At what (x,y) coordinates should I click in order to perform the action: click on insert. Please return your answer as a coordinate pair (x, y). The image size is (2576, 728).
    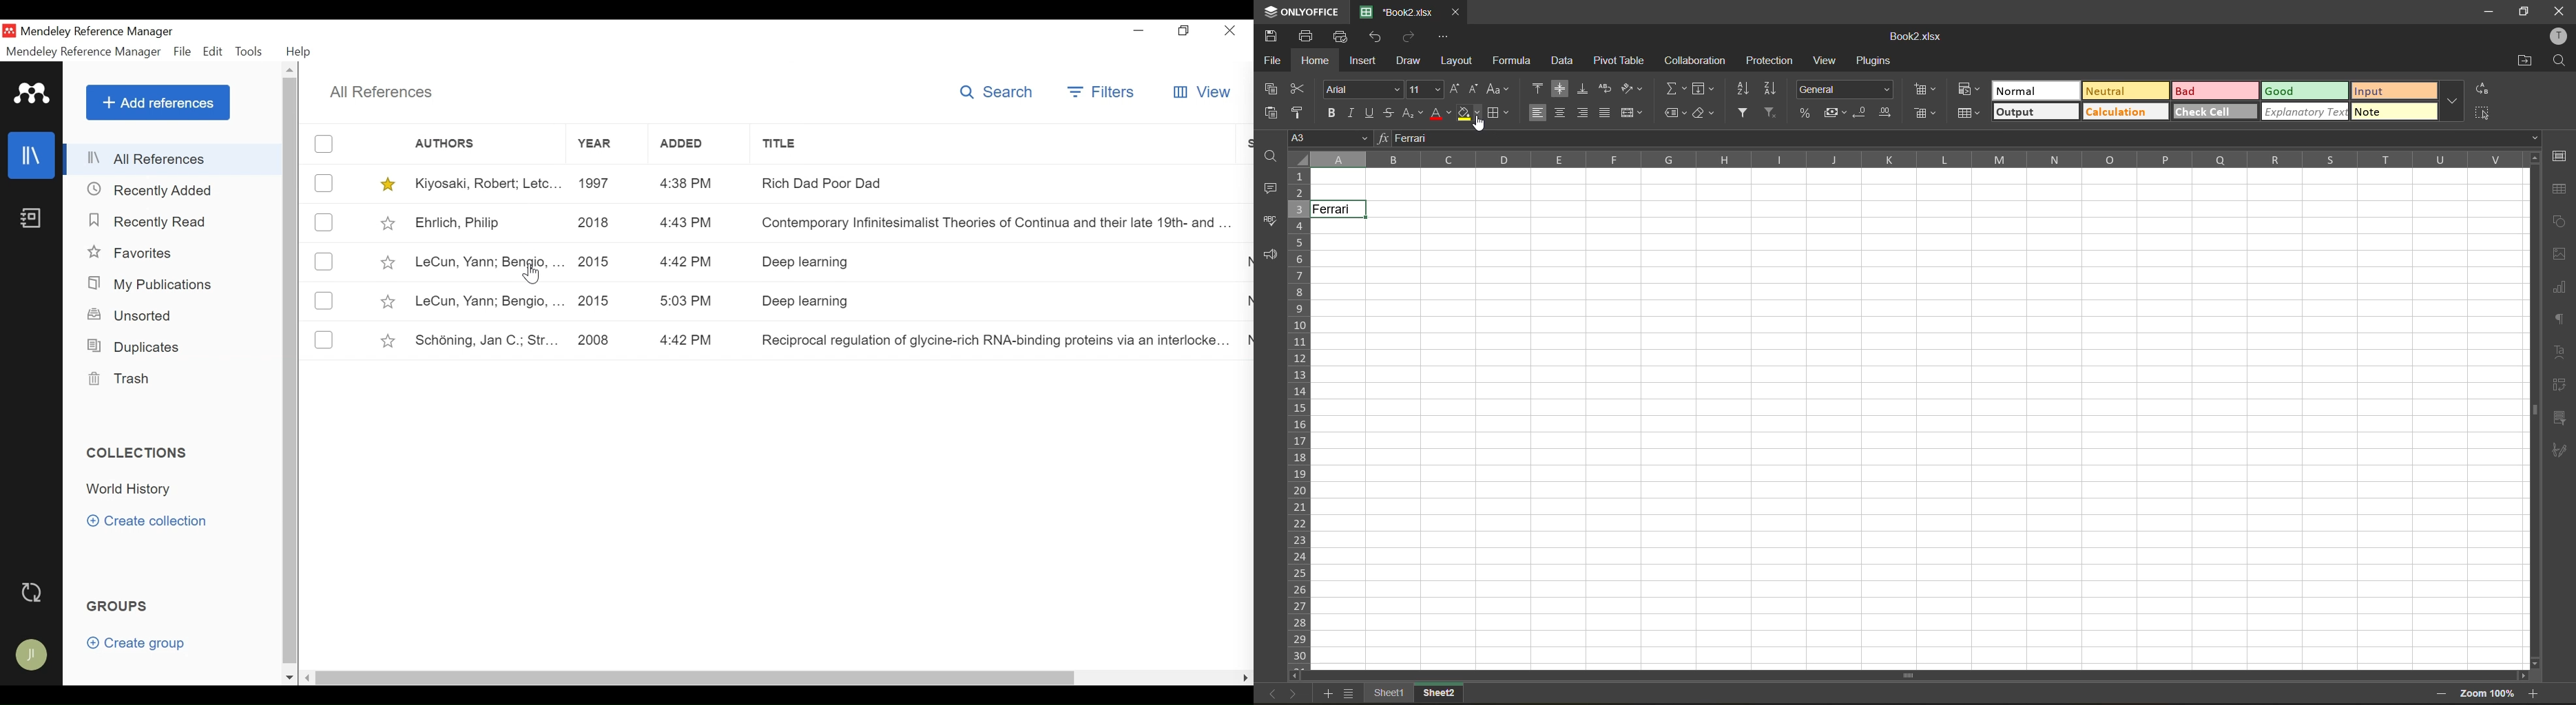
    Looking at the image, I should click on (1366, 61).